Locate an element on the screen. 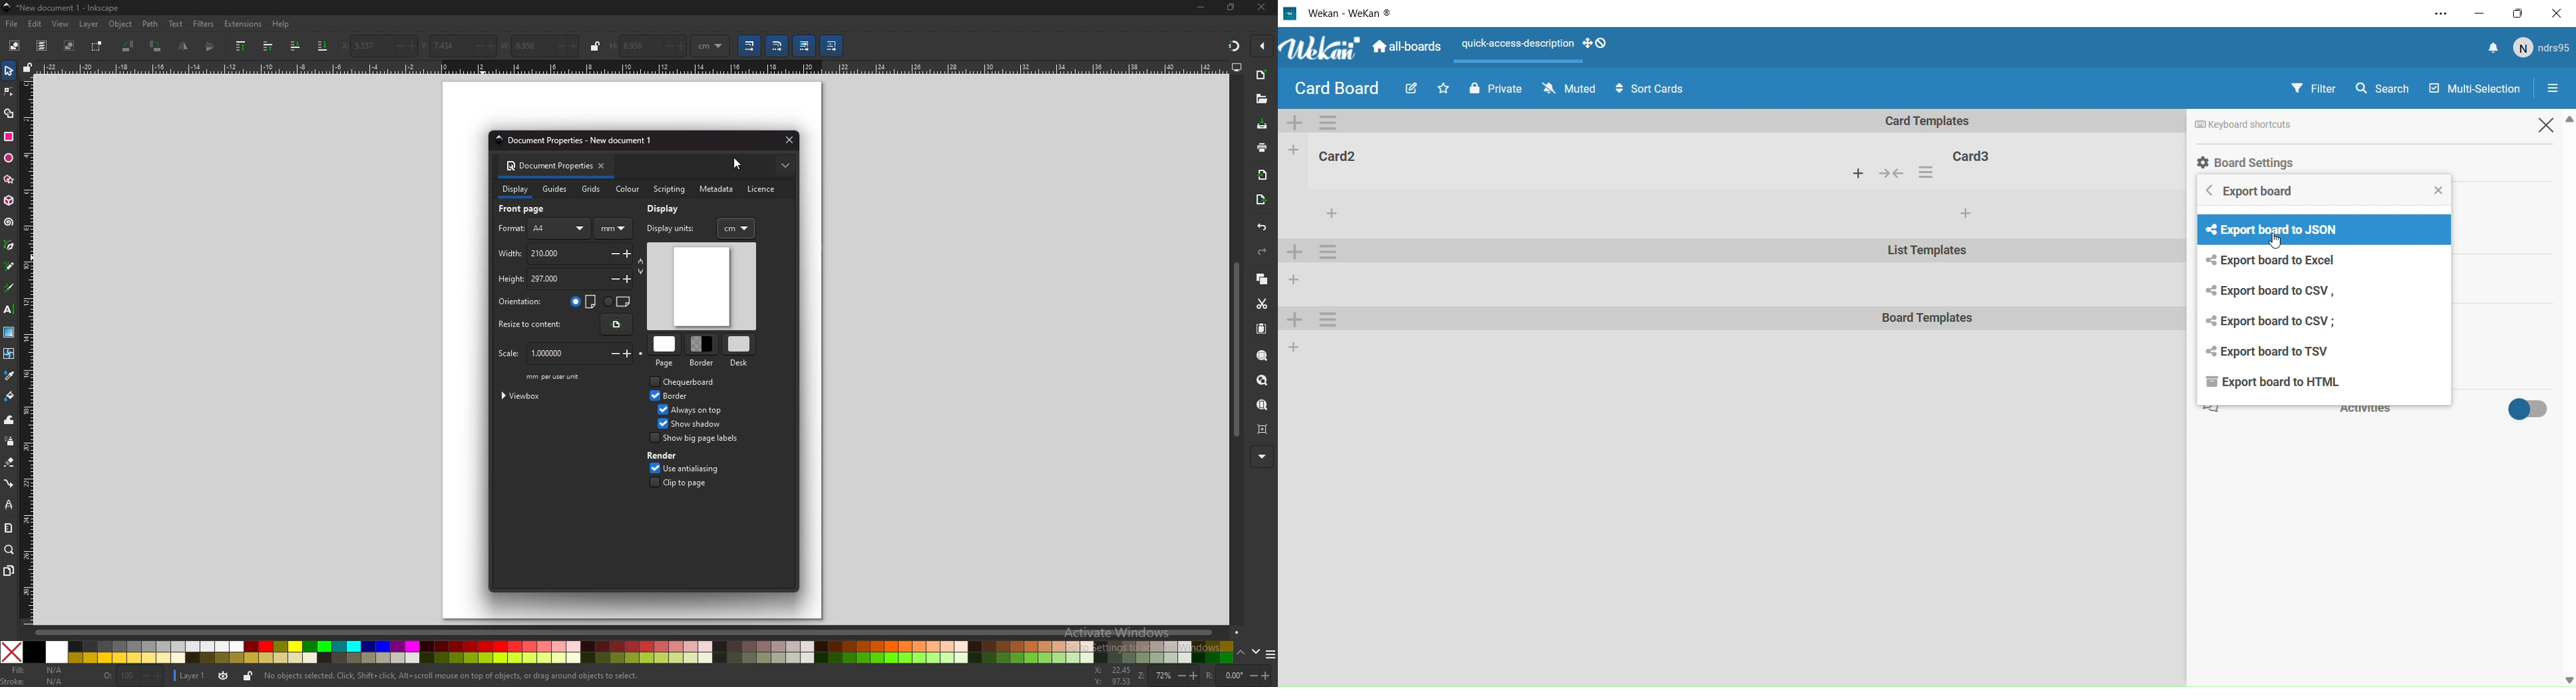  Users is located at coordinates (2544, 49).